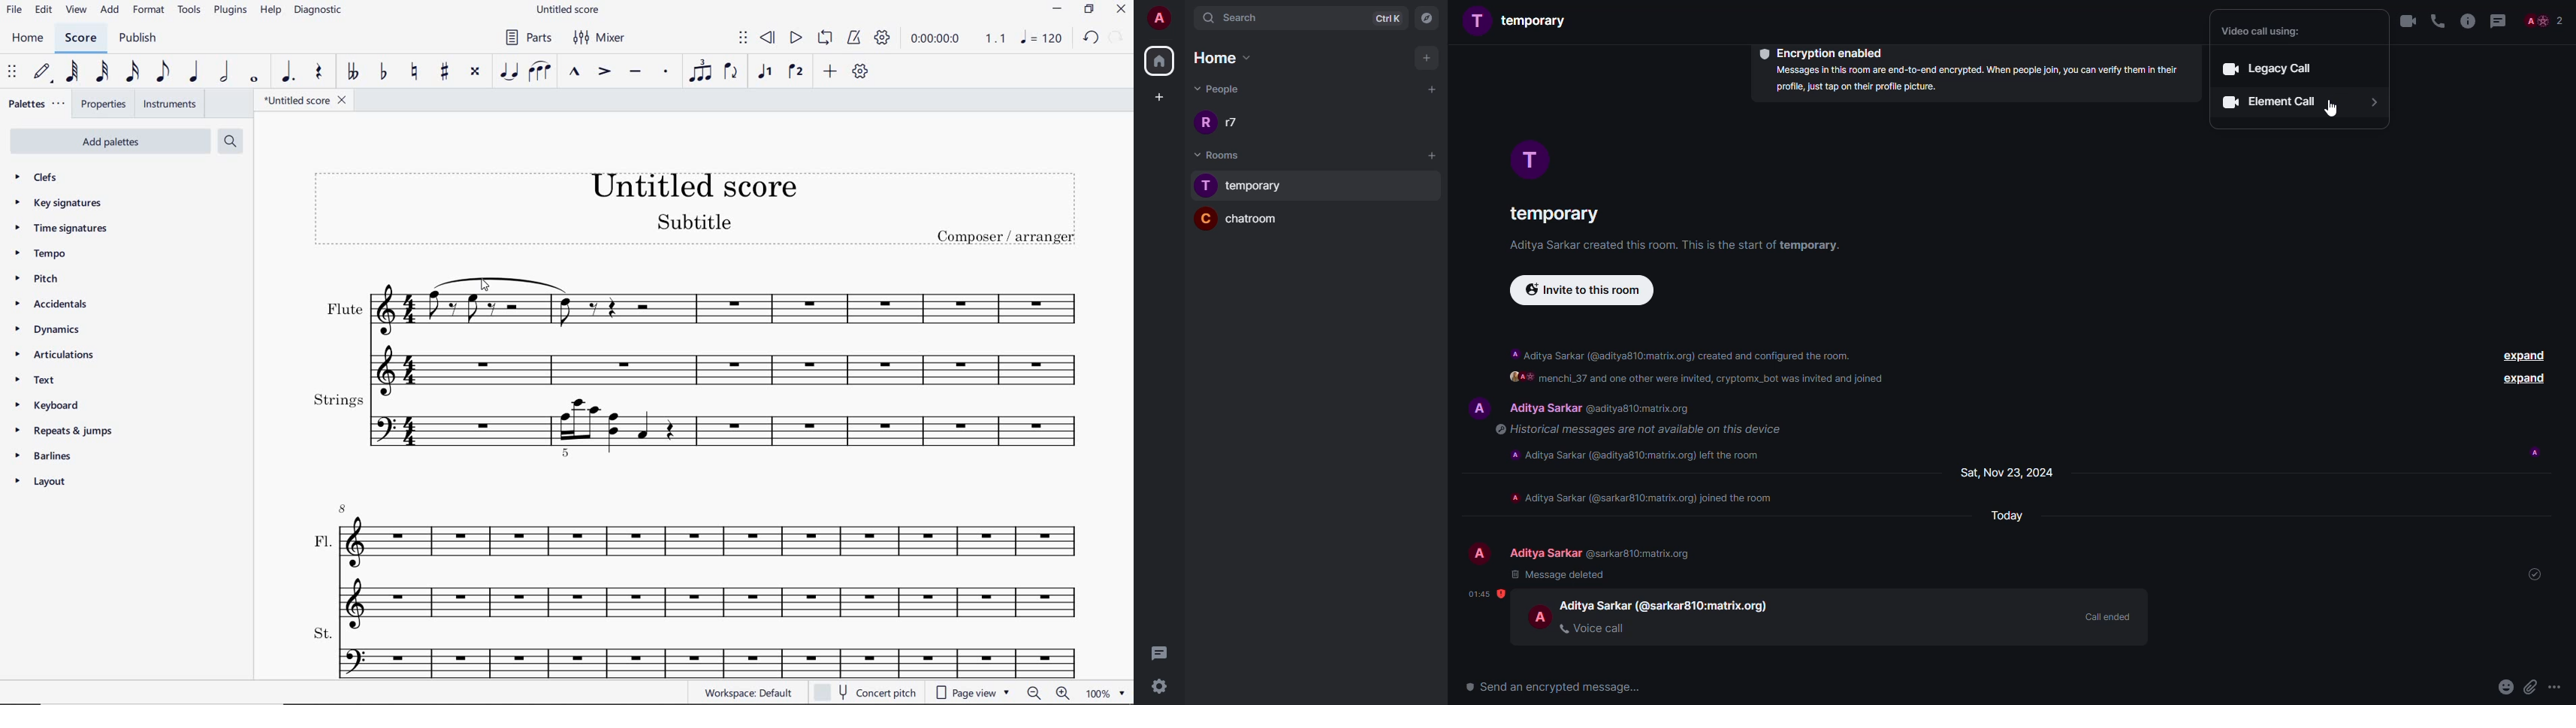 The image size is (2576, 728). What do you see at coordinates (1556, 685) in the screenshot?
I see `send encrypted message` at bounding box center [1556, 685].